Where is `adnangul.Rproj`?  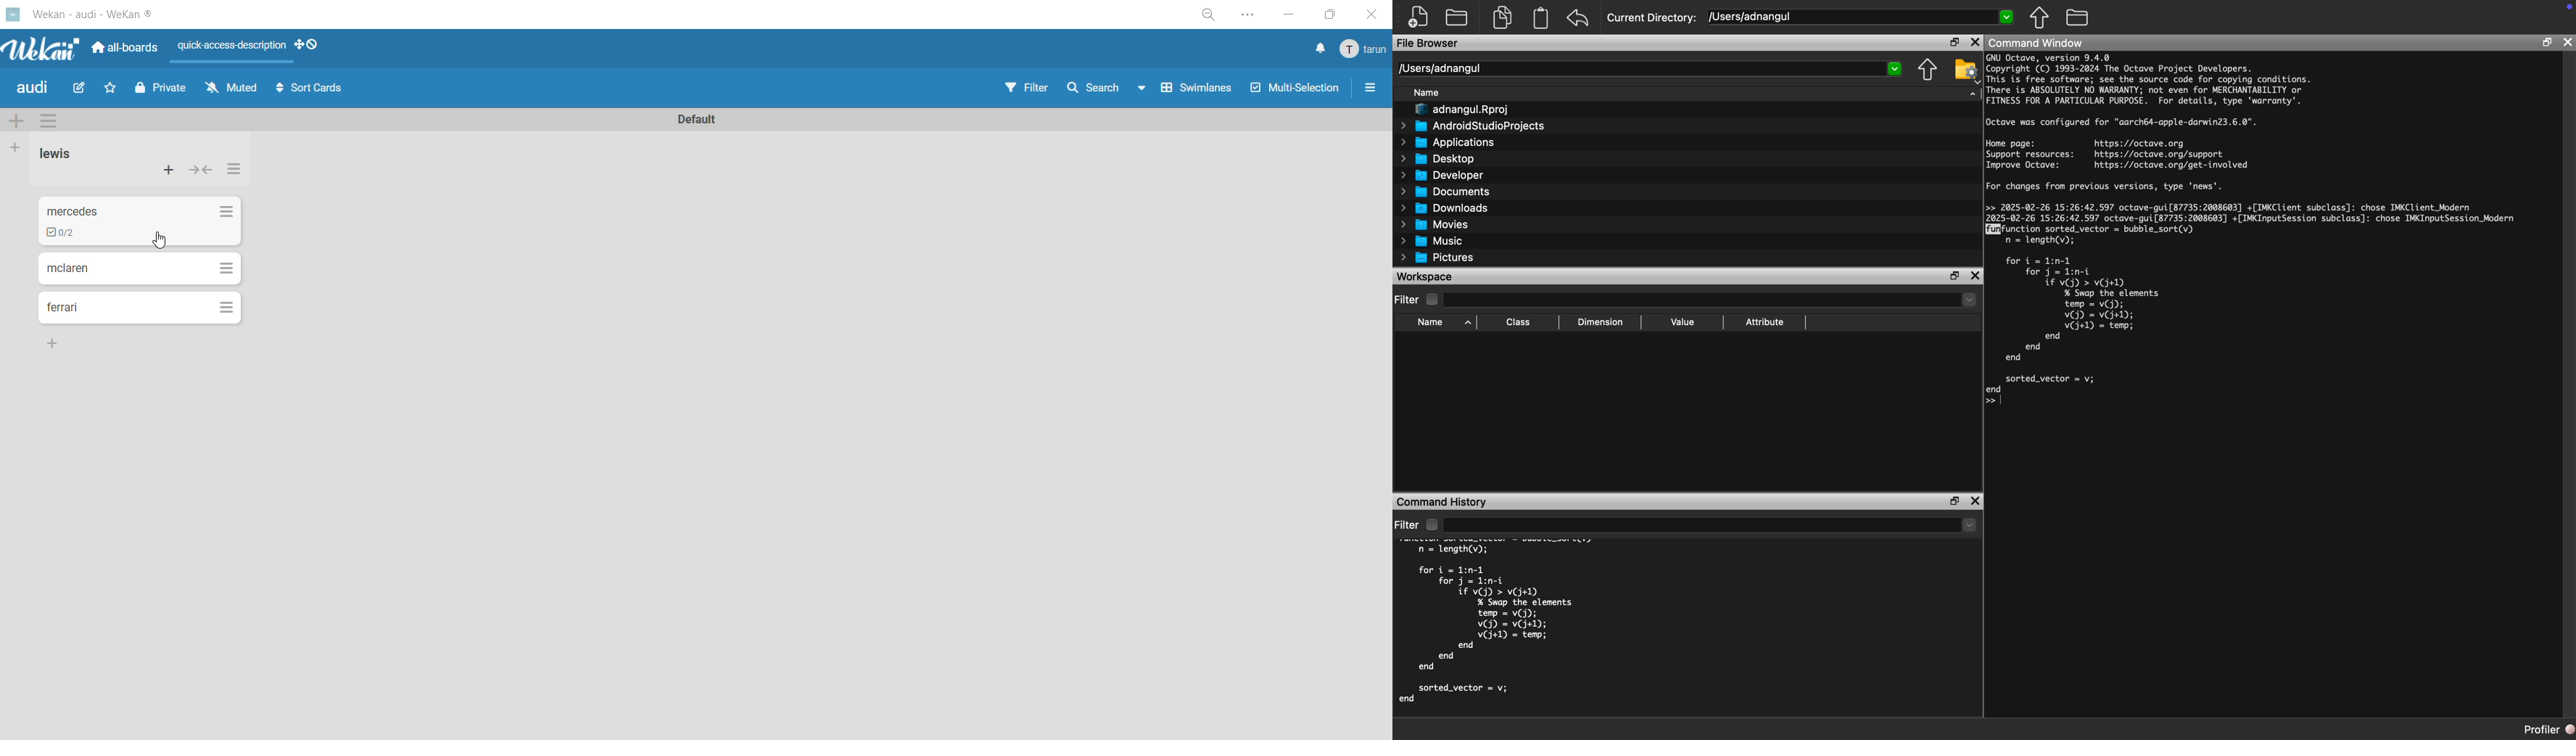
adnangul.Rproj is located at coordinates (1457, 111).